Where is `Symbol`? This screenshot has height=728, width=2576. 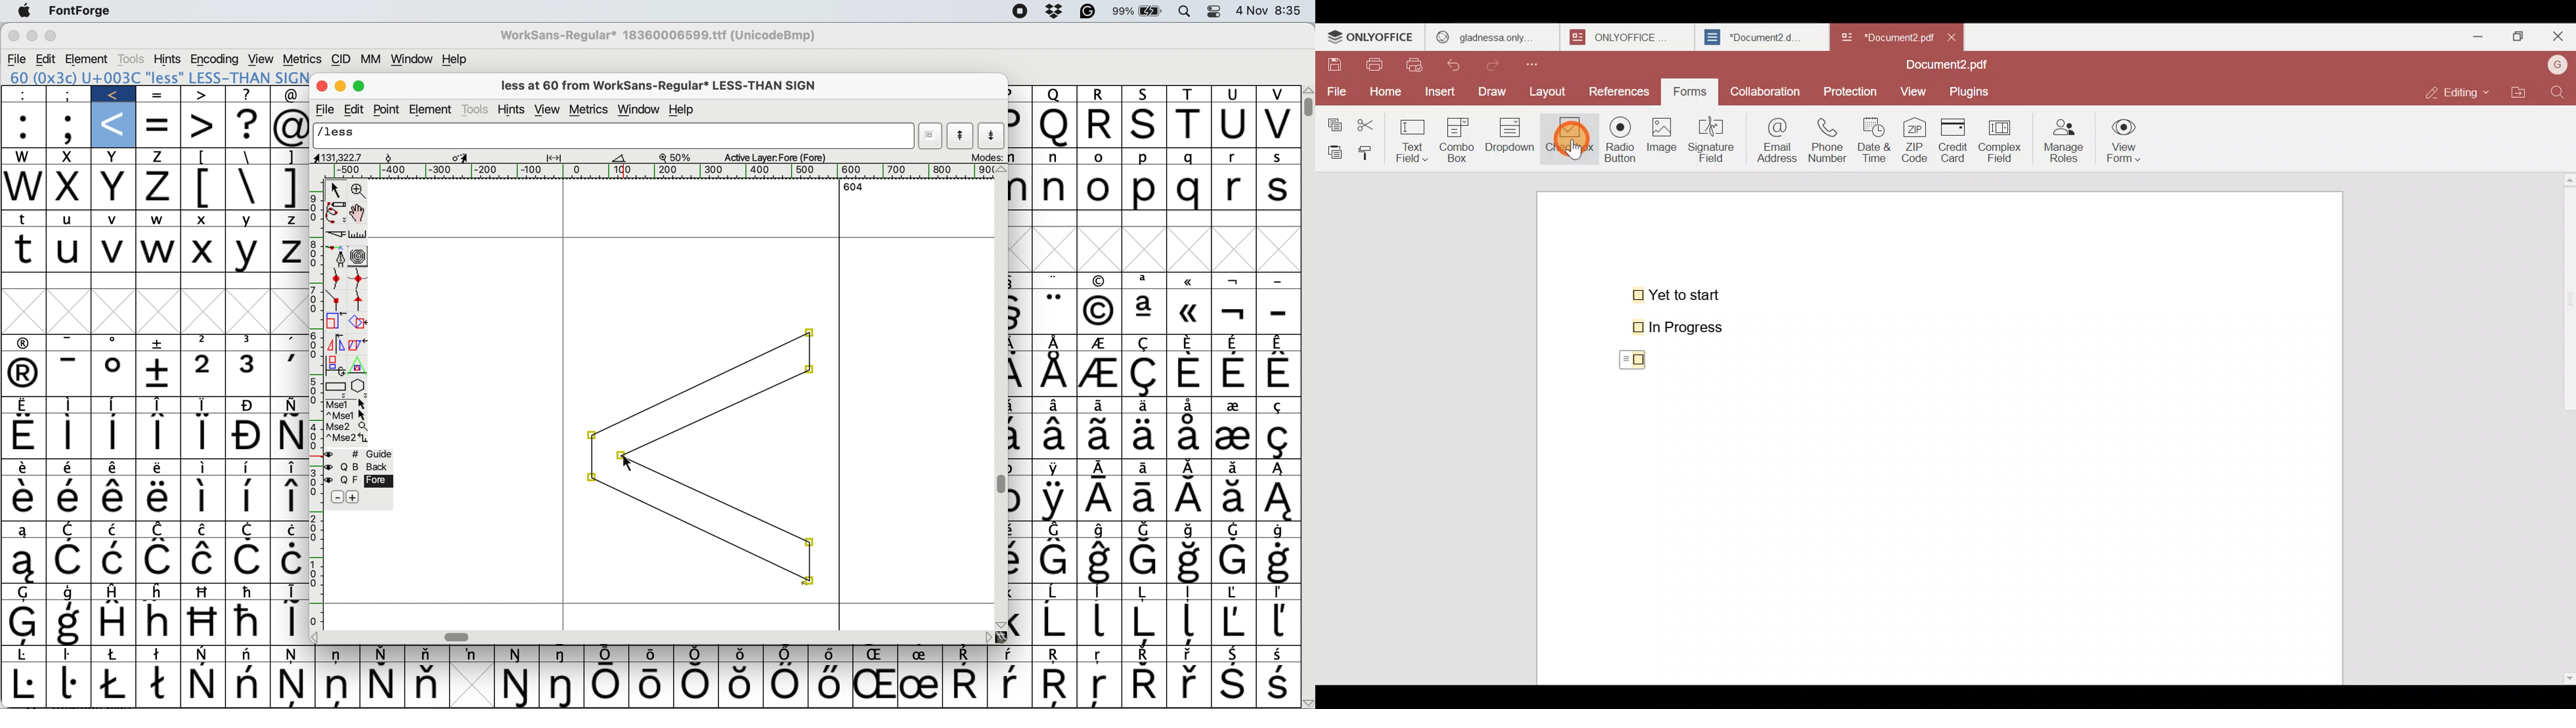
Symbol is located at coordinates (699, 653).